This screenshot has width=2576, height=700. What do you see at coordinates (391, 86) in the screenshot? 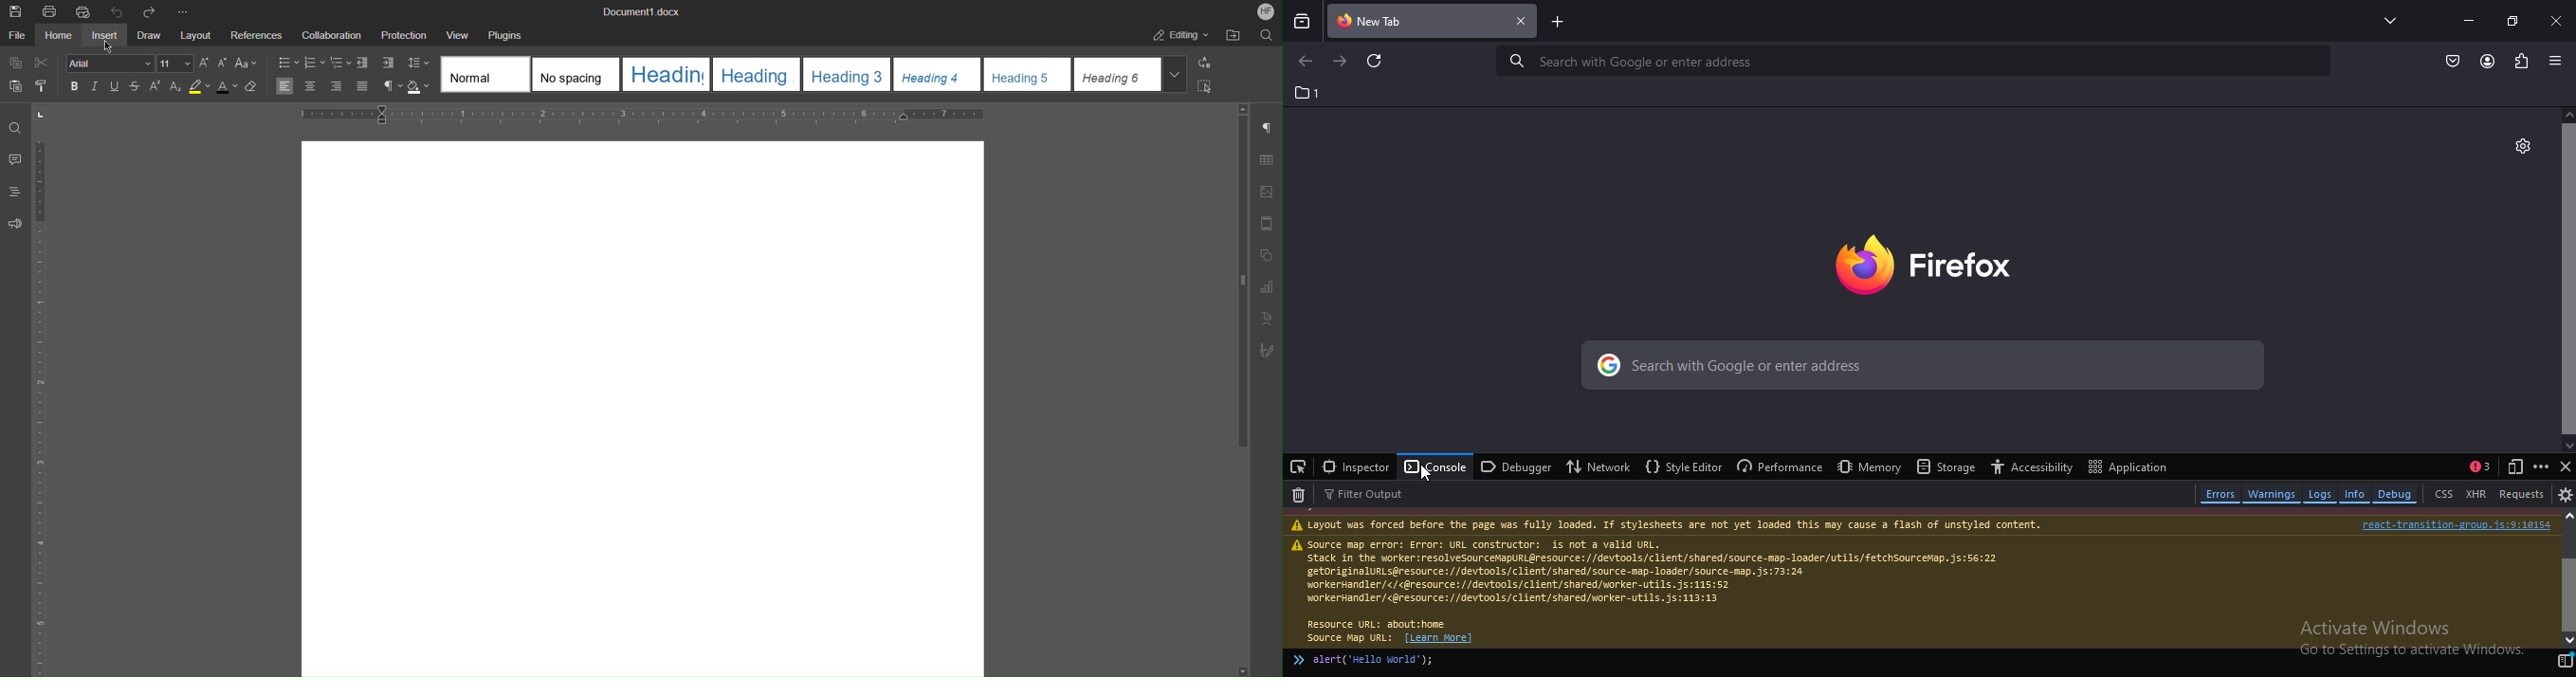
I see `Nonprinting Characters` at bounding box center [391, 86].